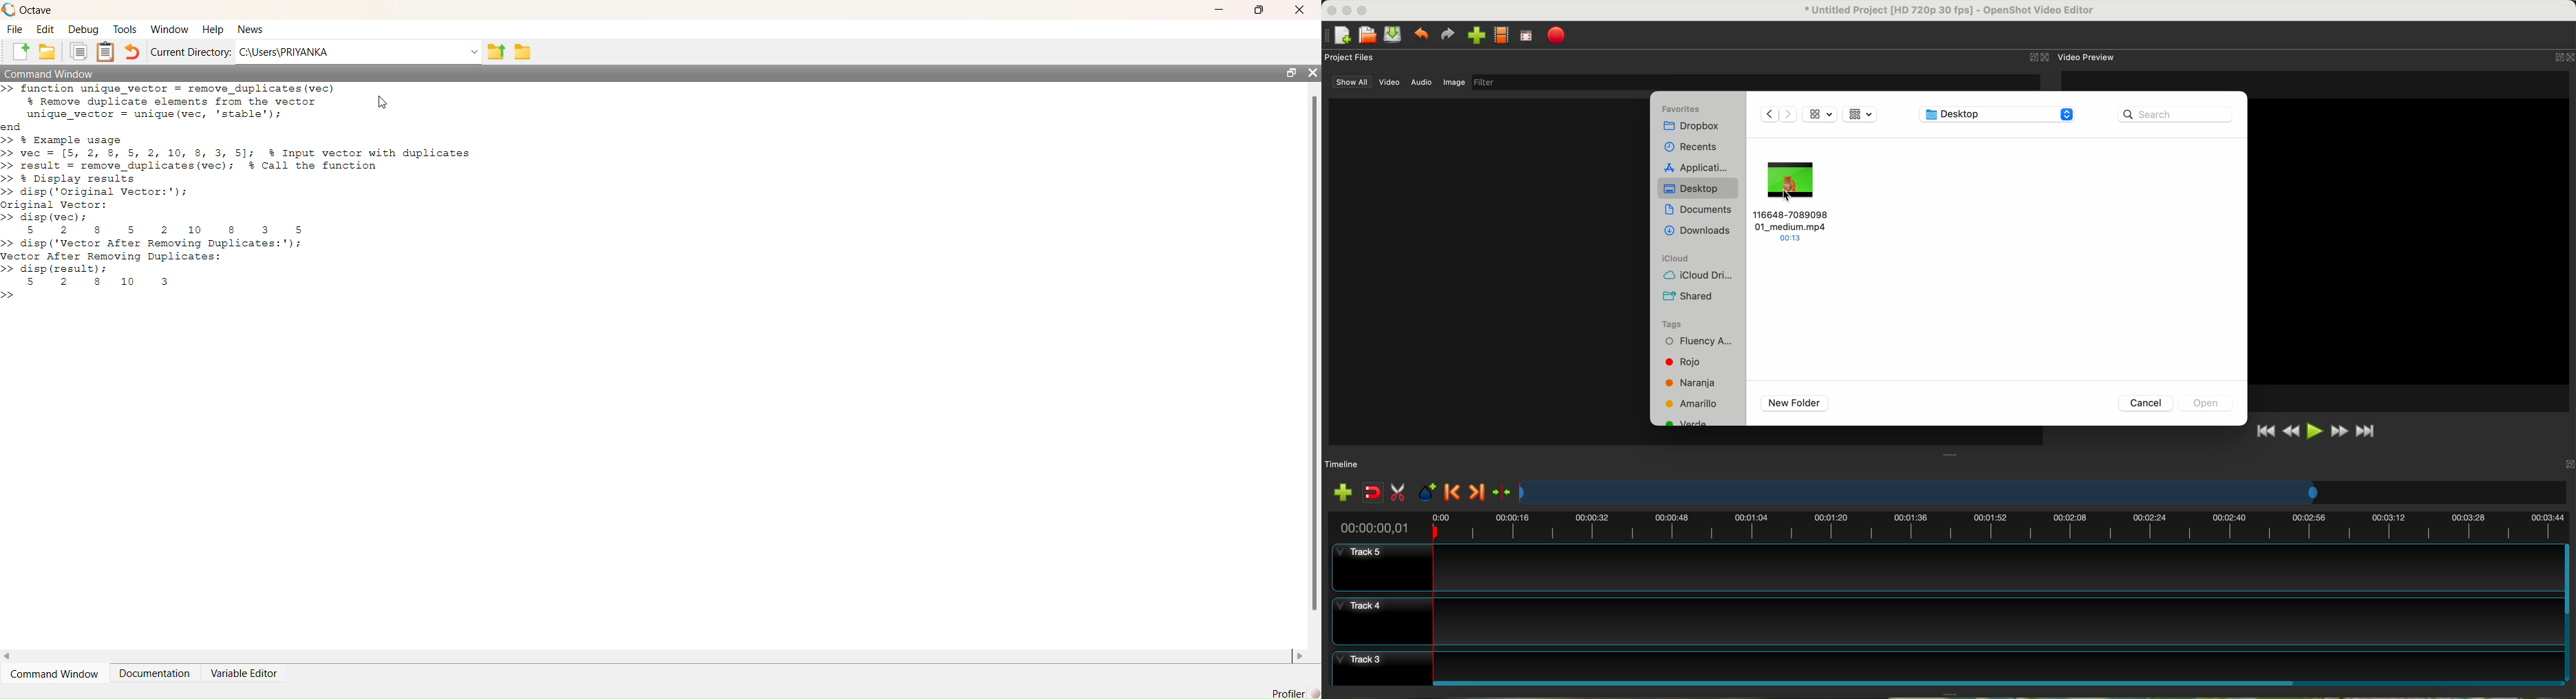  What do you see at coordinates (1393, 35) in the screenshot?
I see `save project` at bounding box center [1393, 35].